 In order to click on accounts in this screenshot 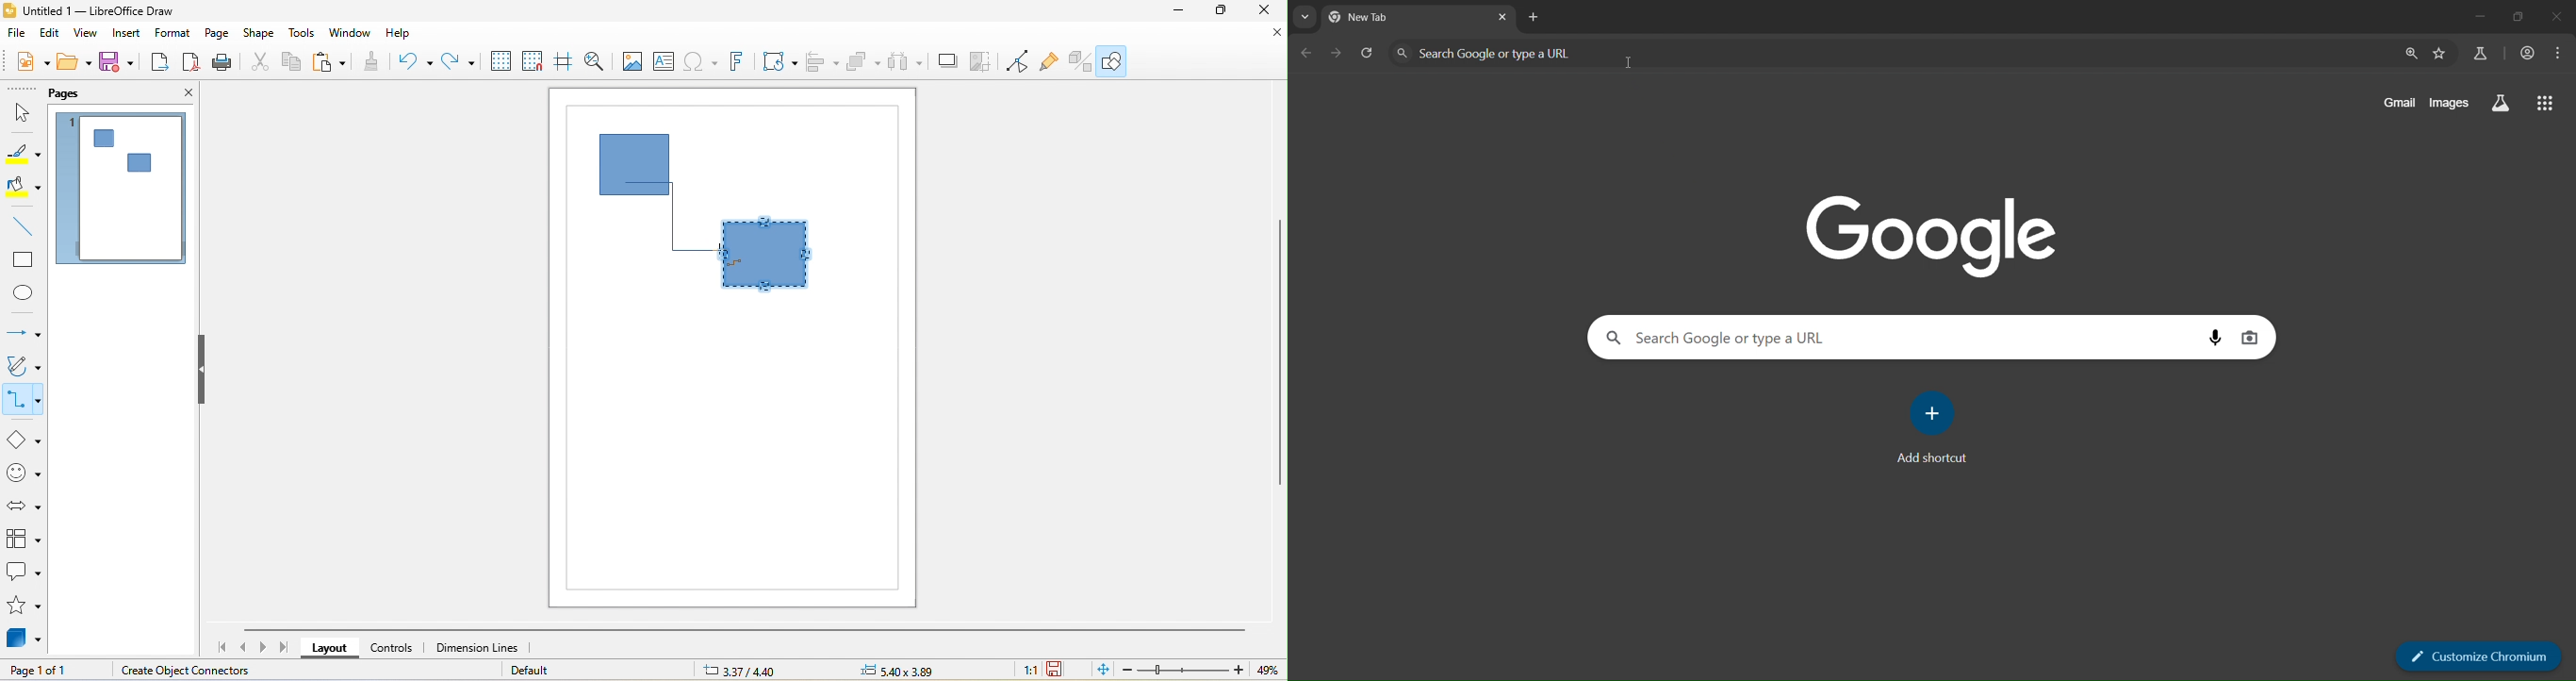, I will do `click(2528, 54)`.